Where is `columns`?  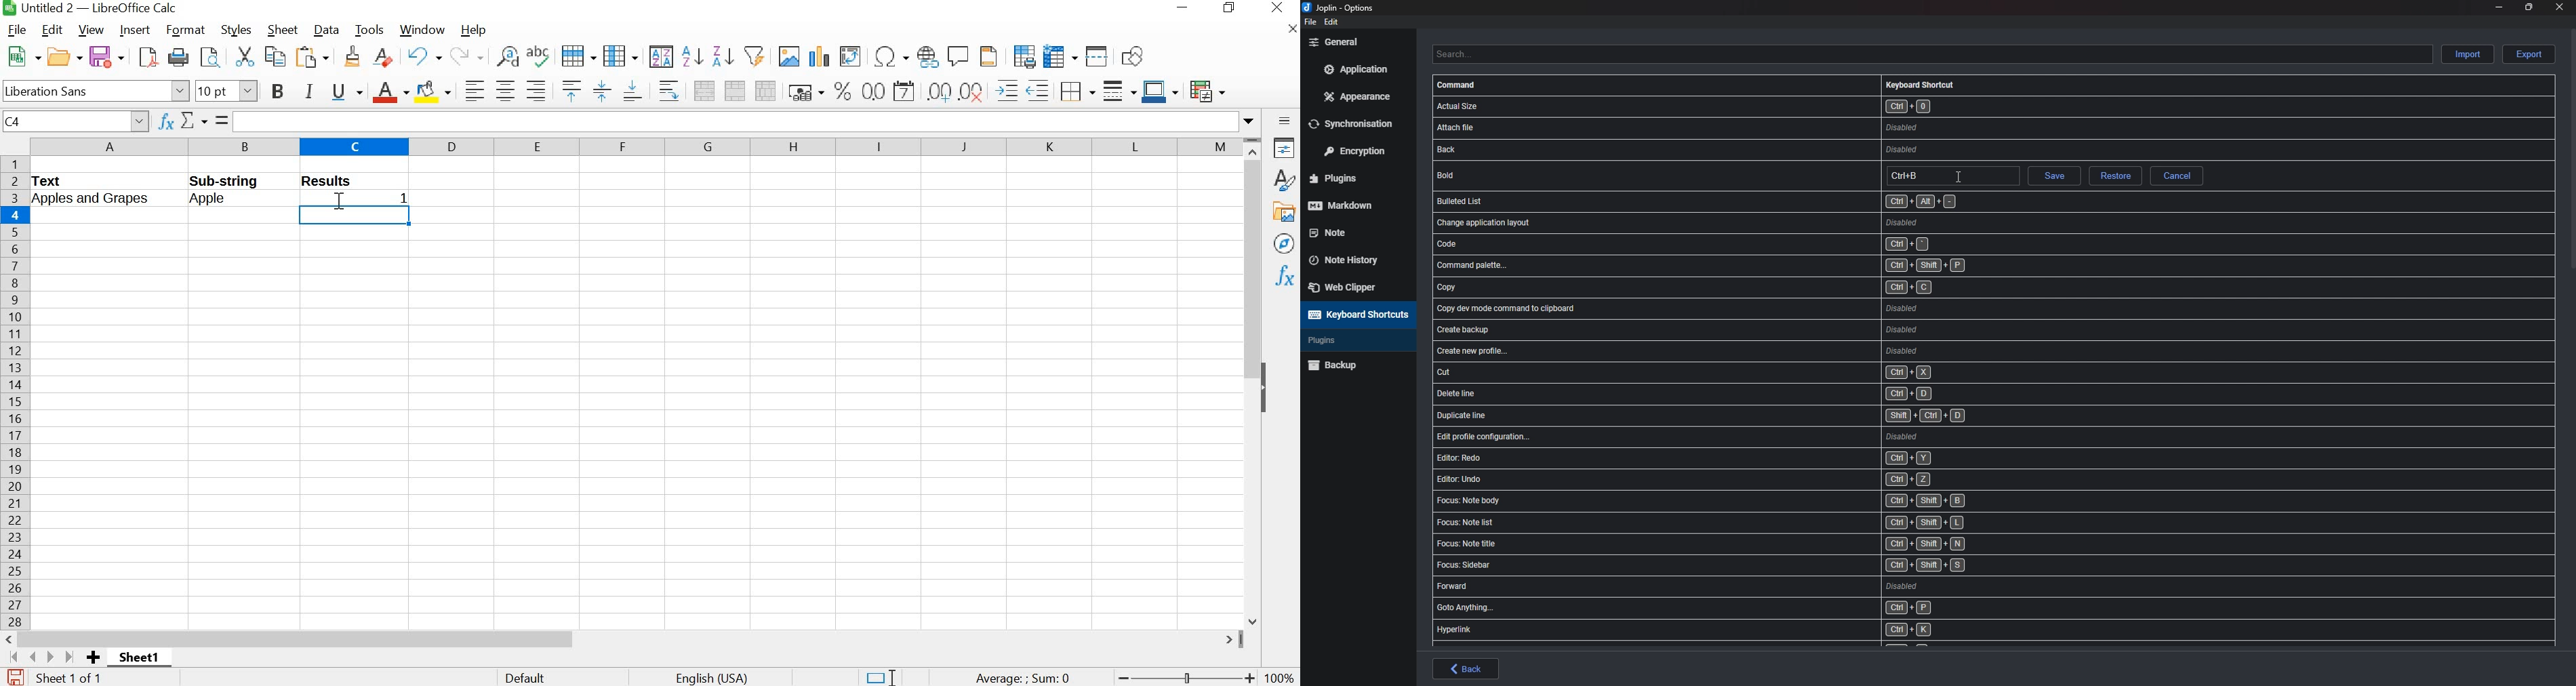 columns is located at coordinates (632, 146).